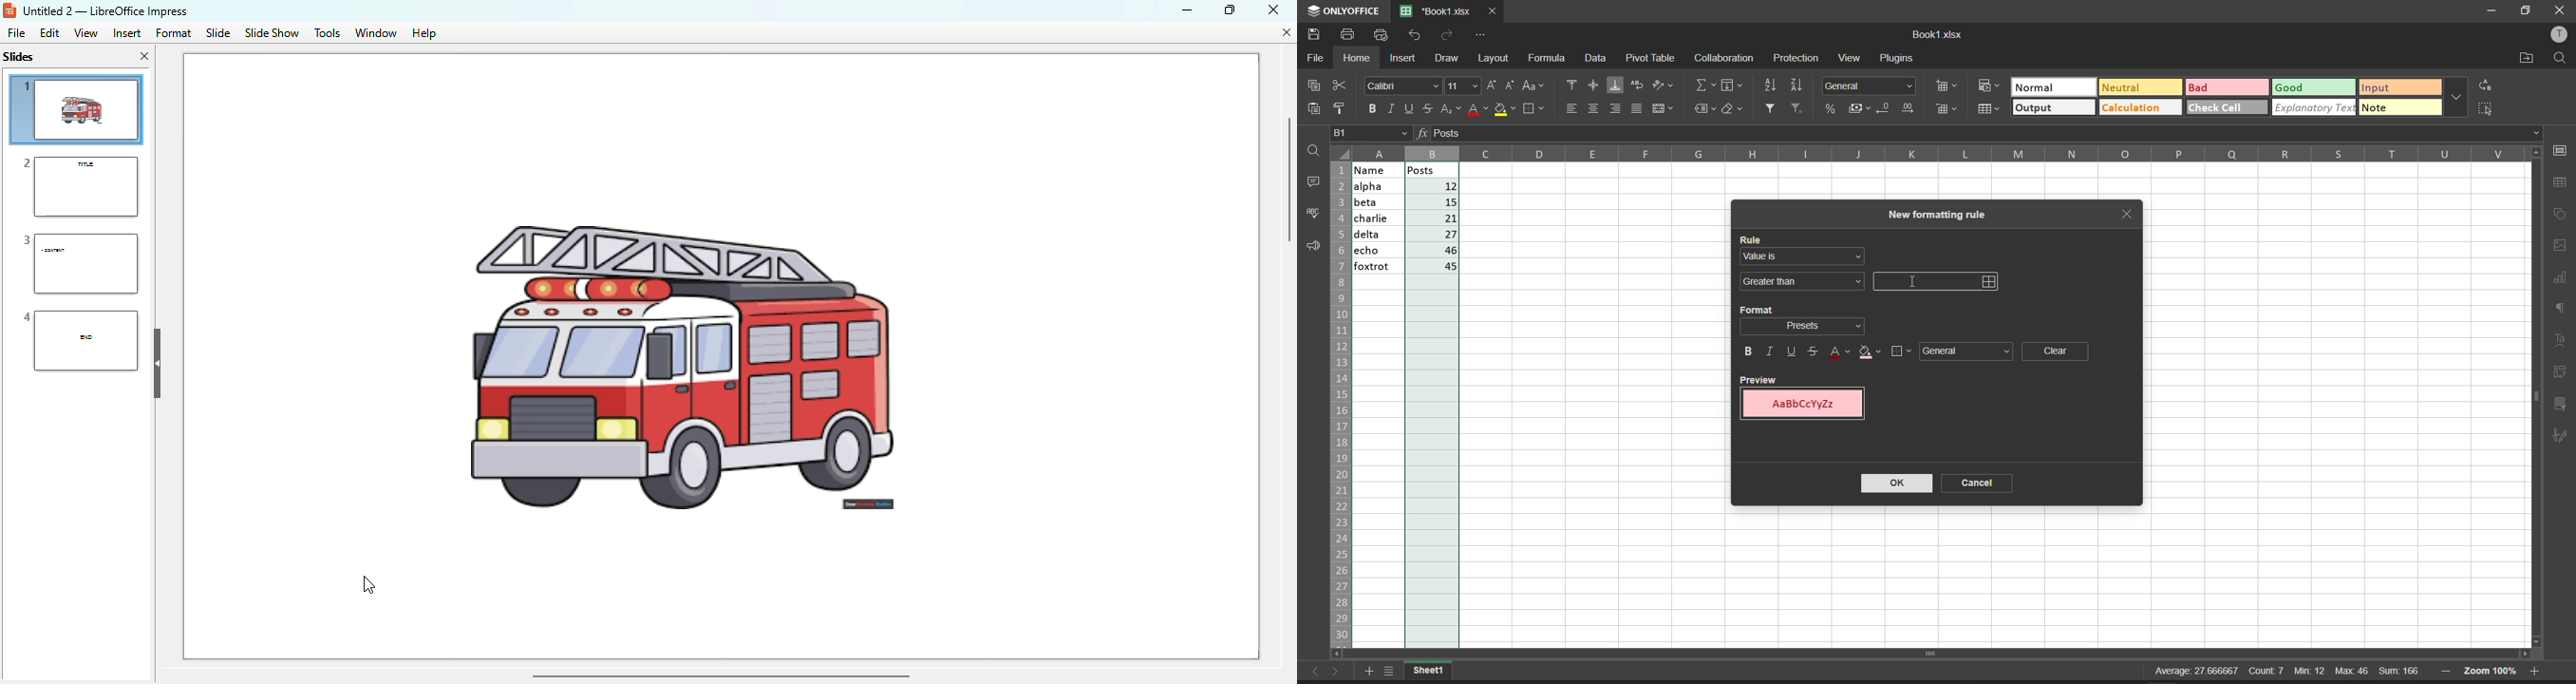 This screenshot has height=700, width=2576. Describe the element at coordinates (1881, 107) in the screenshot. I see `decrease decimal` at that location.